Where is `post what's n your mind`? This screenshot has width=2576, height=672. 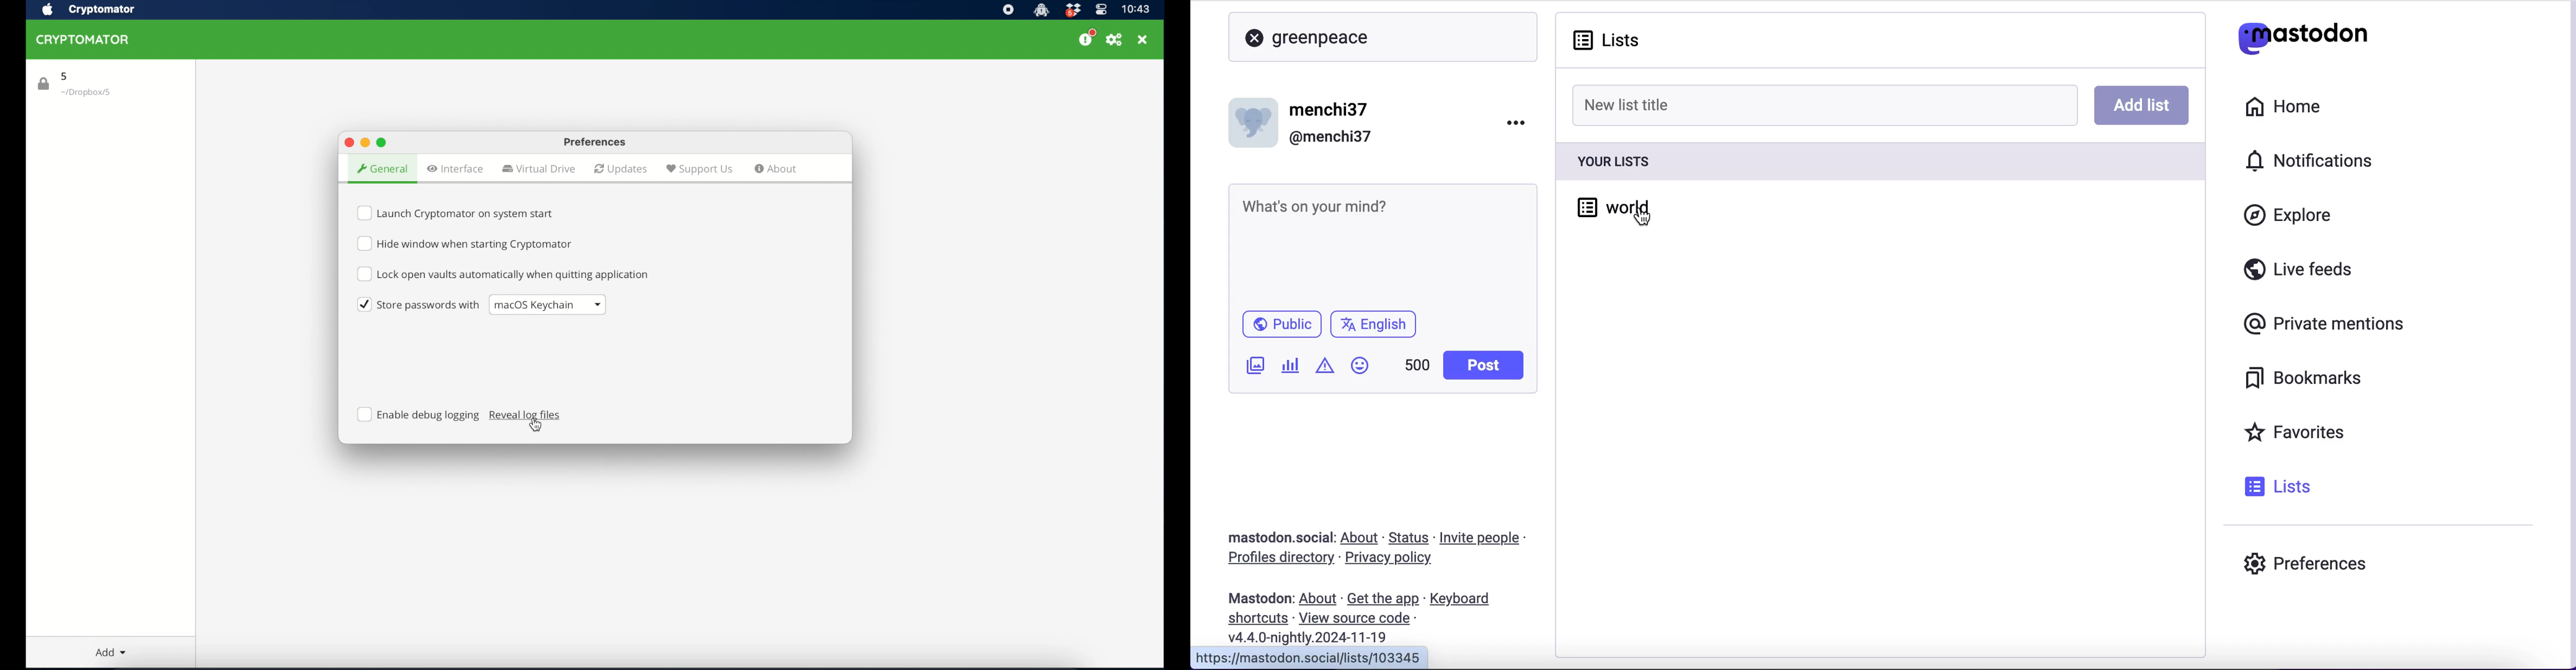 post what's n your mind is located at coordinates (1382, 244).